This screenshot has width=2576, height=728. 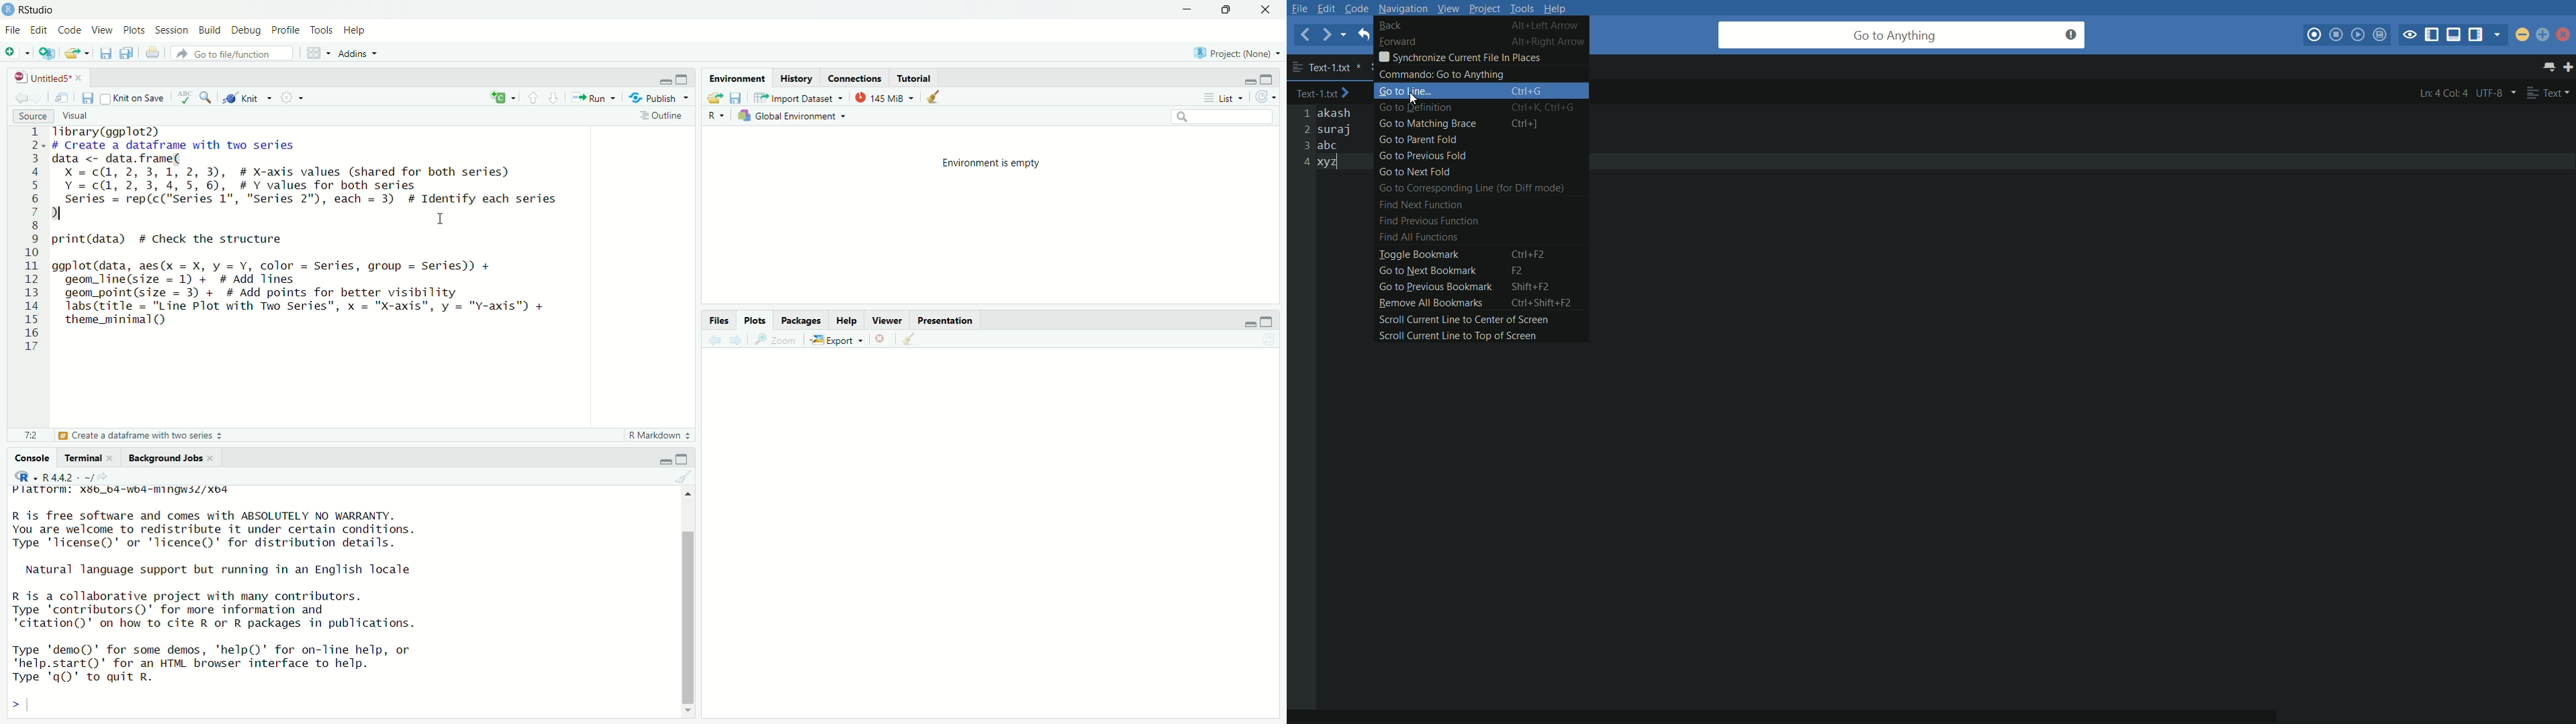 What do you see at coordinates (660, 99) in the screenshot?
I see `Publish ` at bounding box center [660, 99].